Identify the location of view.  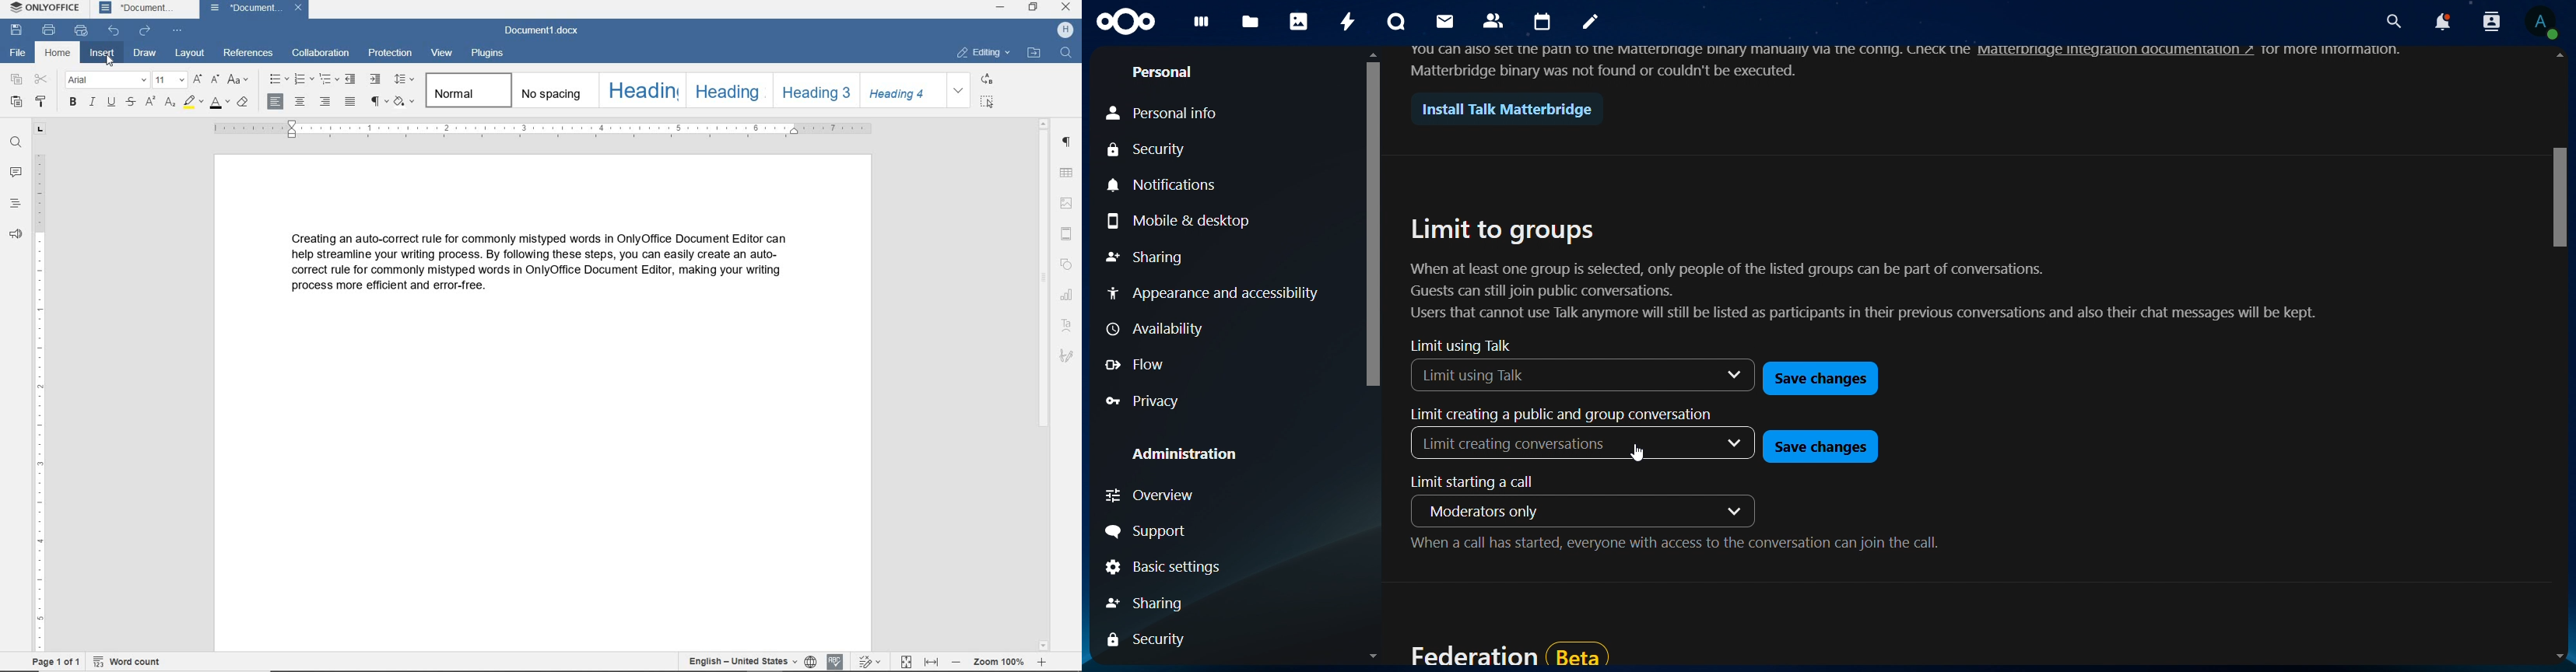
(442, 54).